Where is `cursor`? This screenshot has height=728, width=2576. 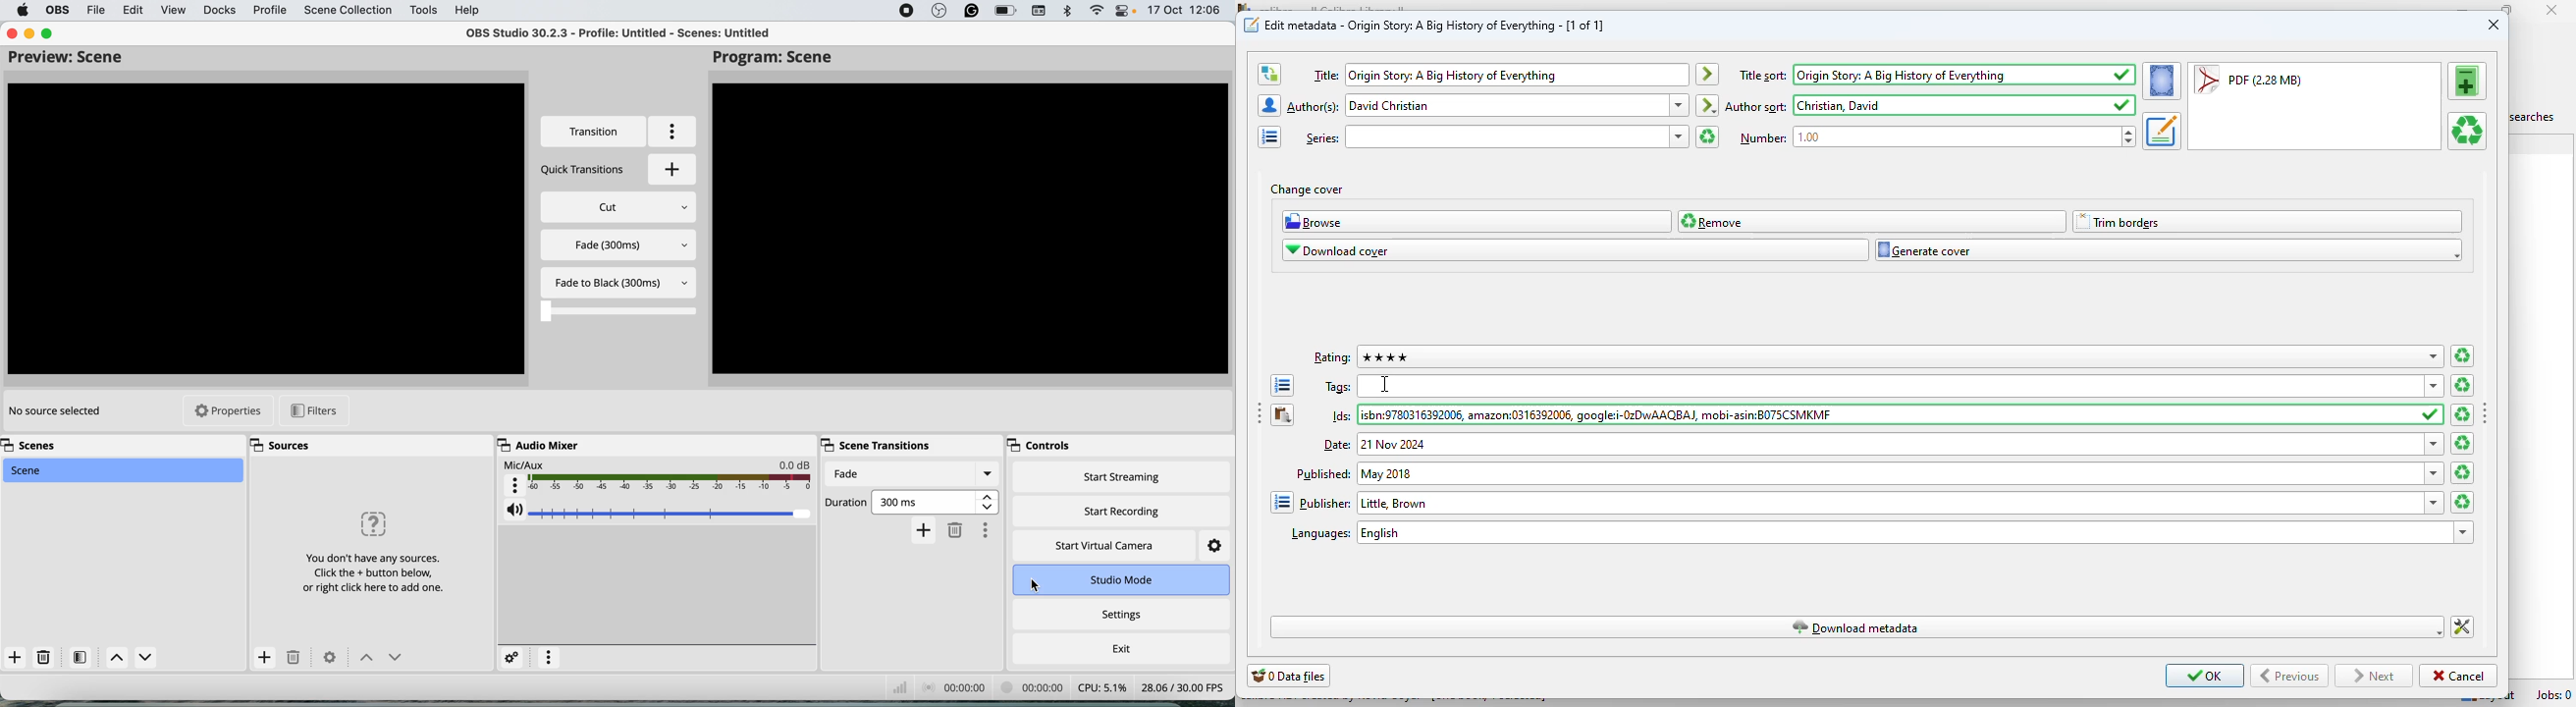 cursor is located at coordinates (1036, 586).